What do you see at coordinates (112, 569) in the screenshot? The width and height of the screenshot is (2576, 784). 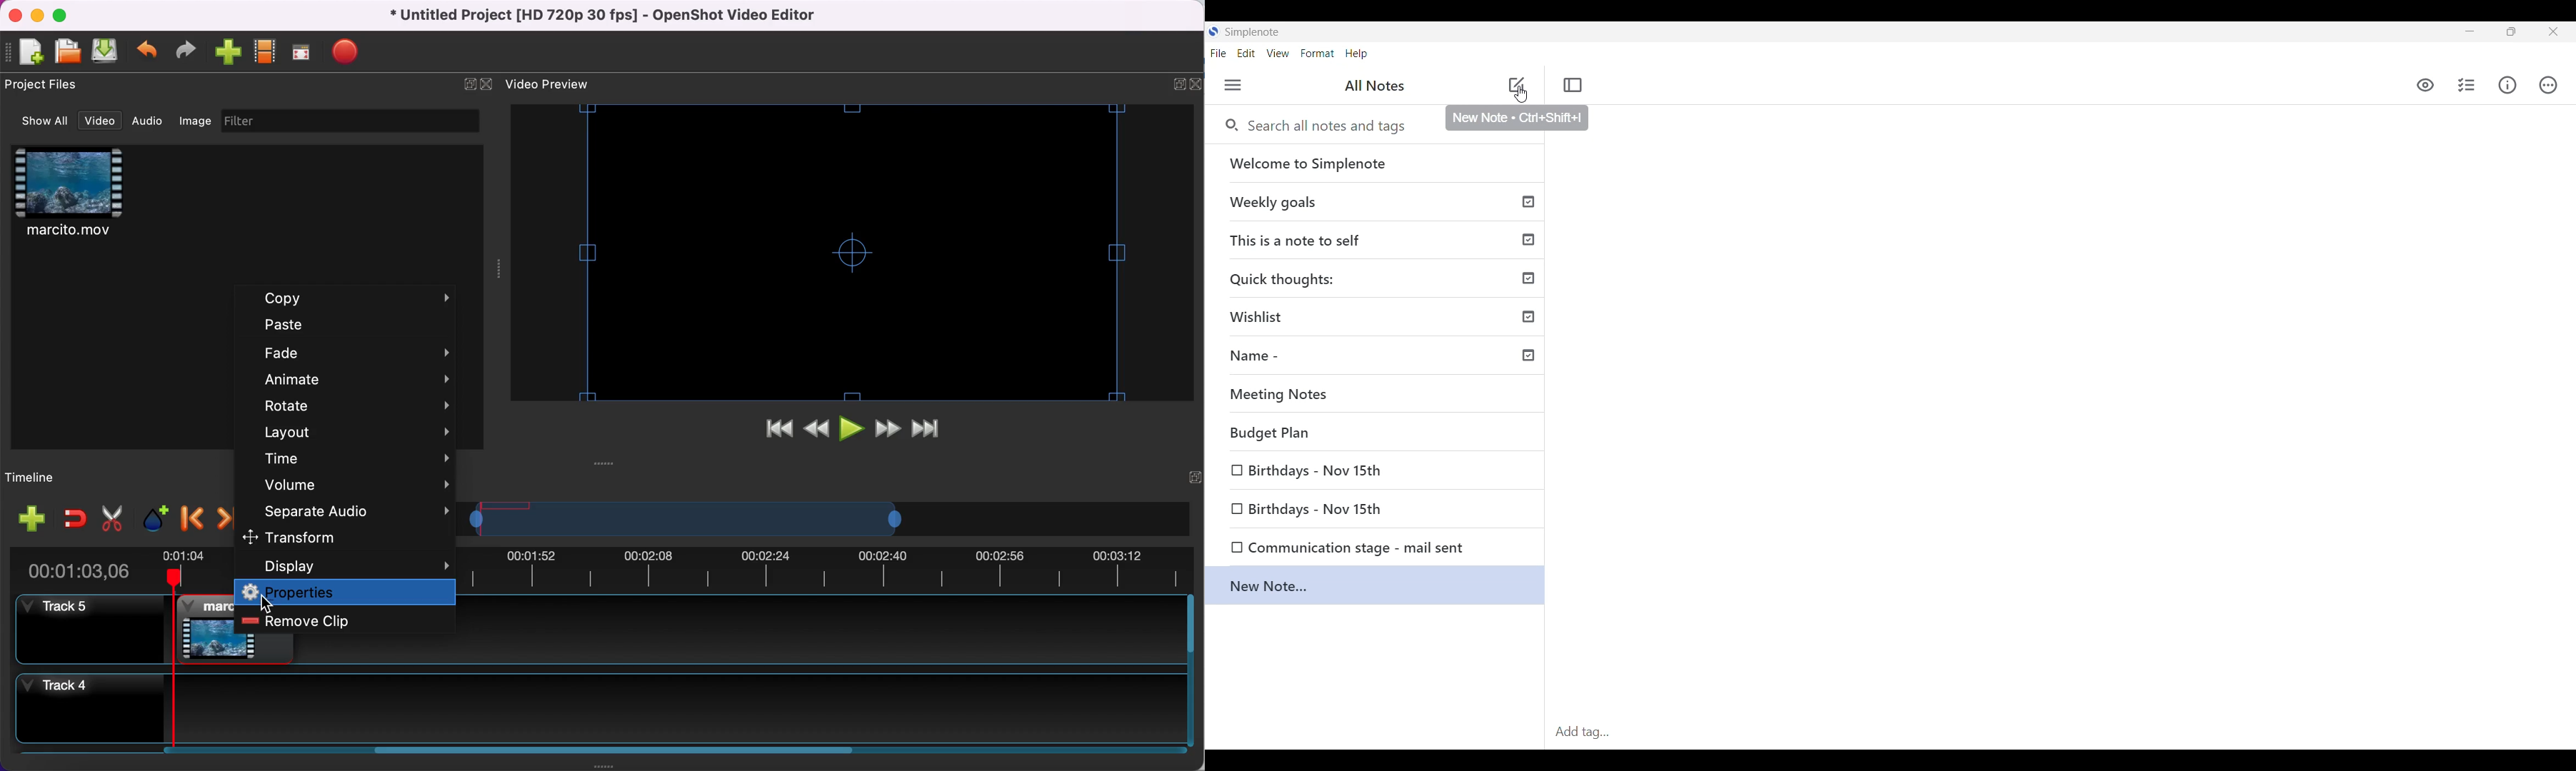 I see `clip duration` at bounding box center [112, 569].